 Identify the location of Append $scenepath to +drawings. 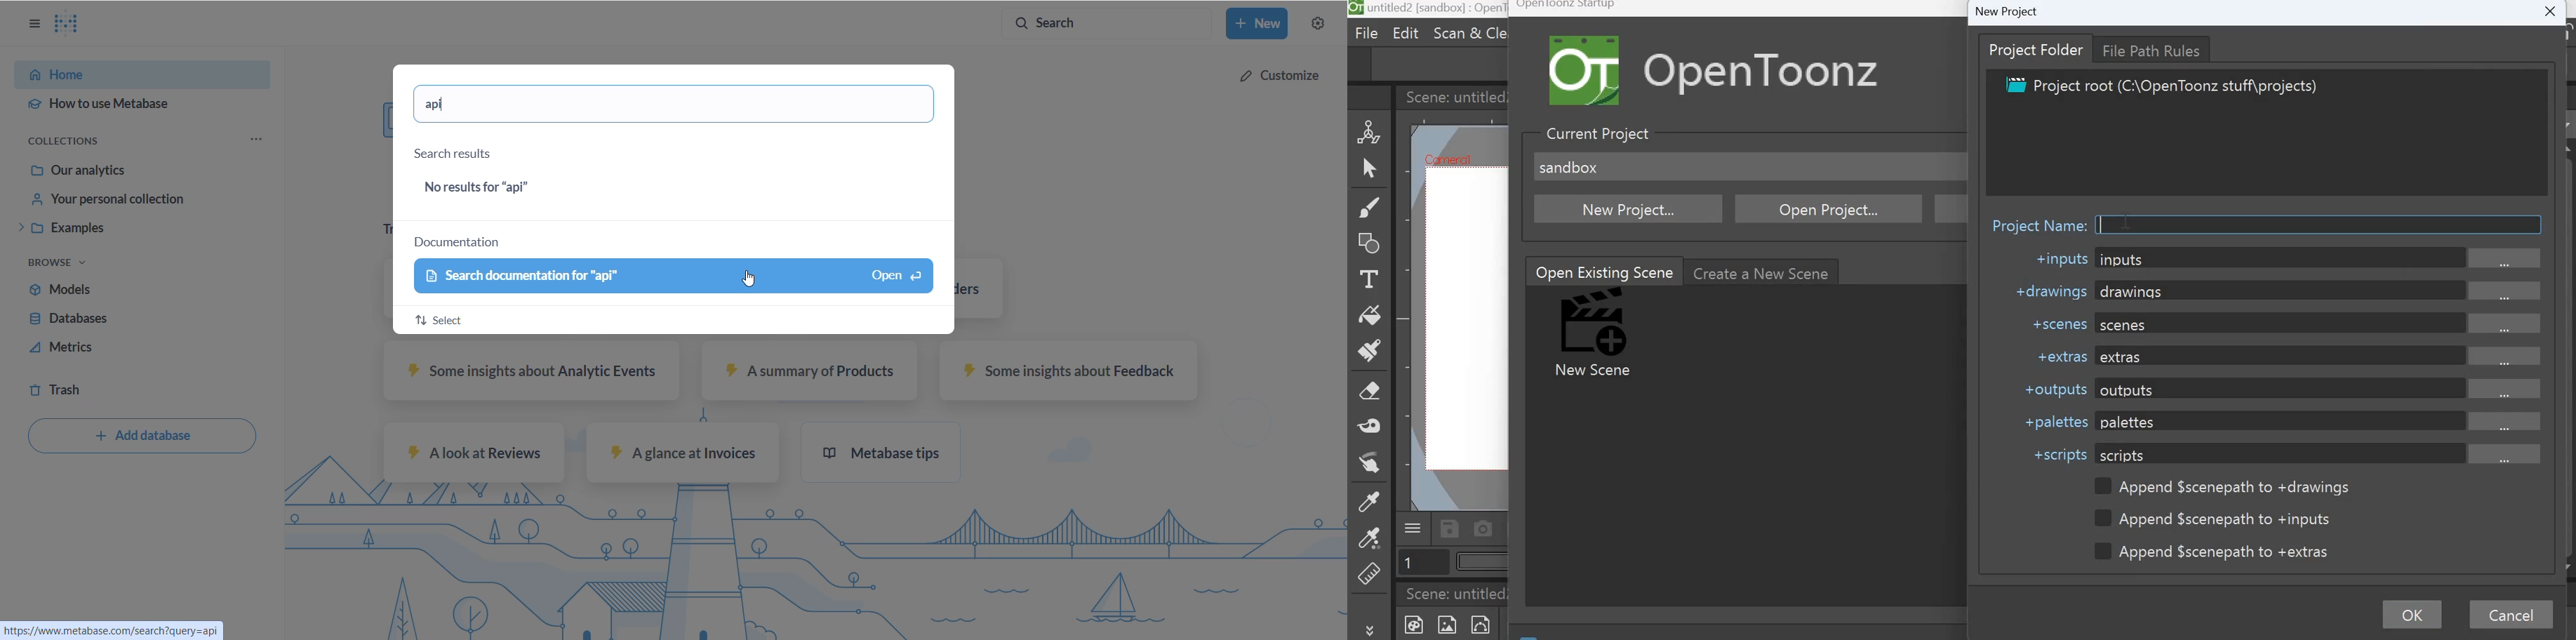
(2222, 487).